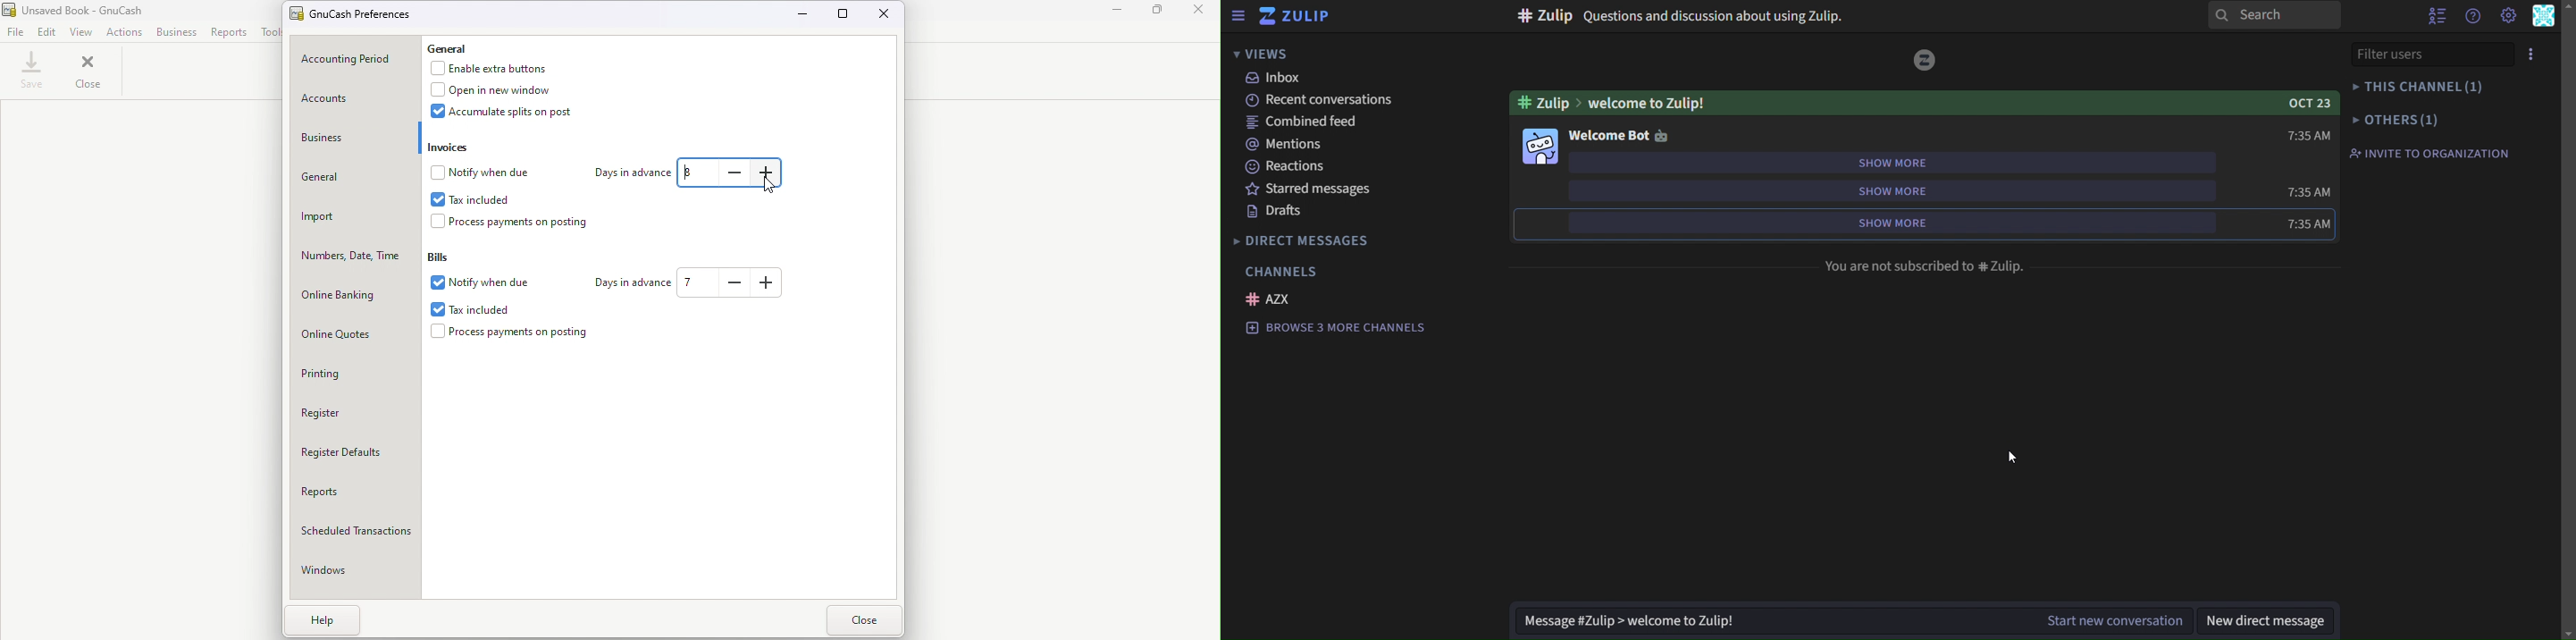  Describe the element at coordinates (1903, 223) in the screenshot. I see `show more` at that location.